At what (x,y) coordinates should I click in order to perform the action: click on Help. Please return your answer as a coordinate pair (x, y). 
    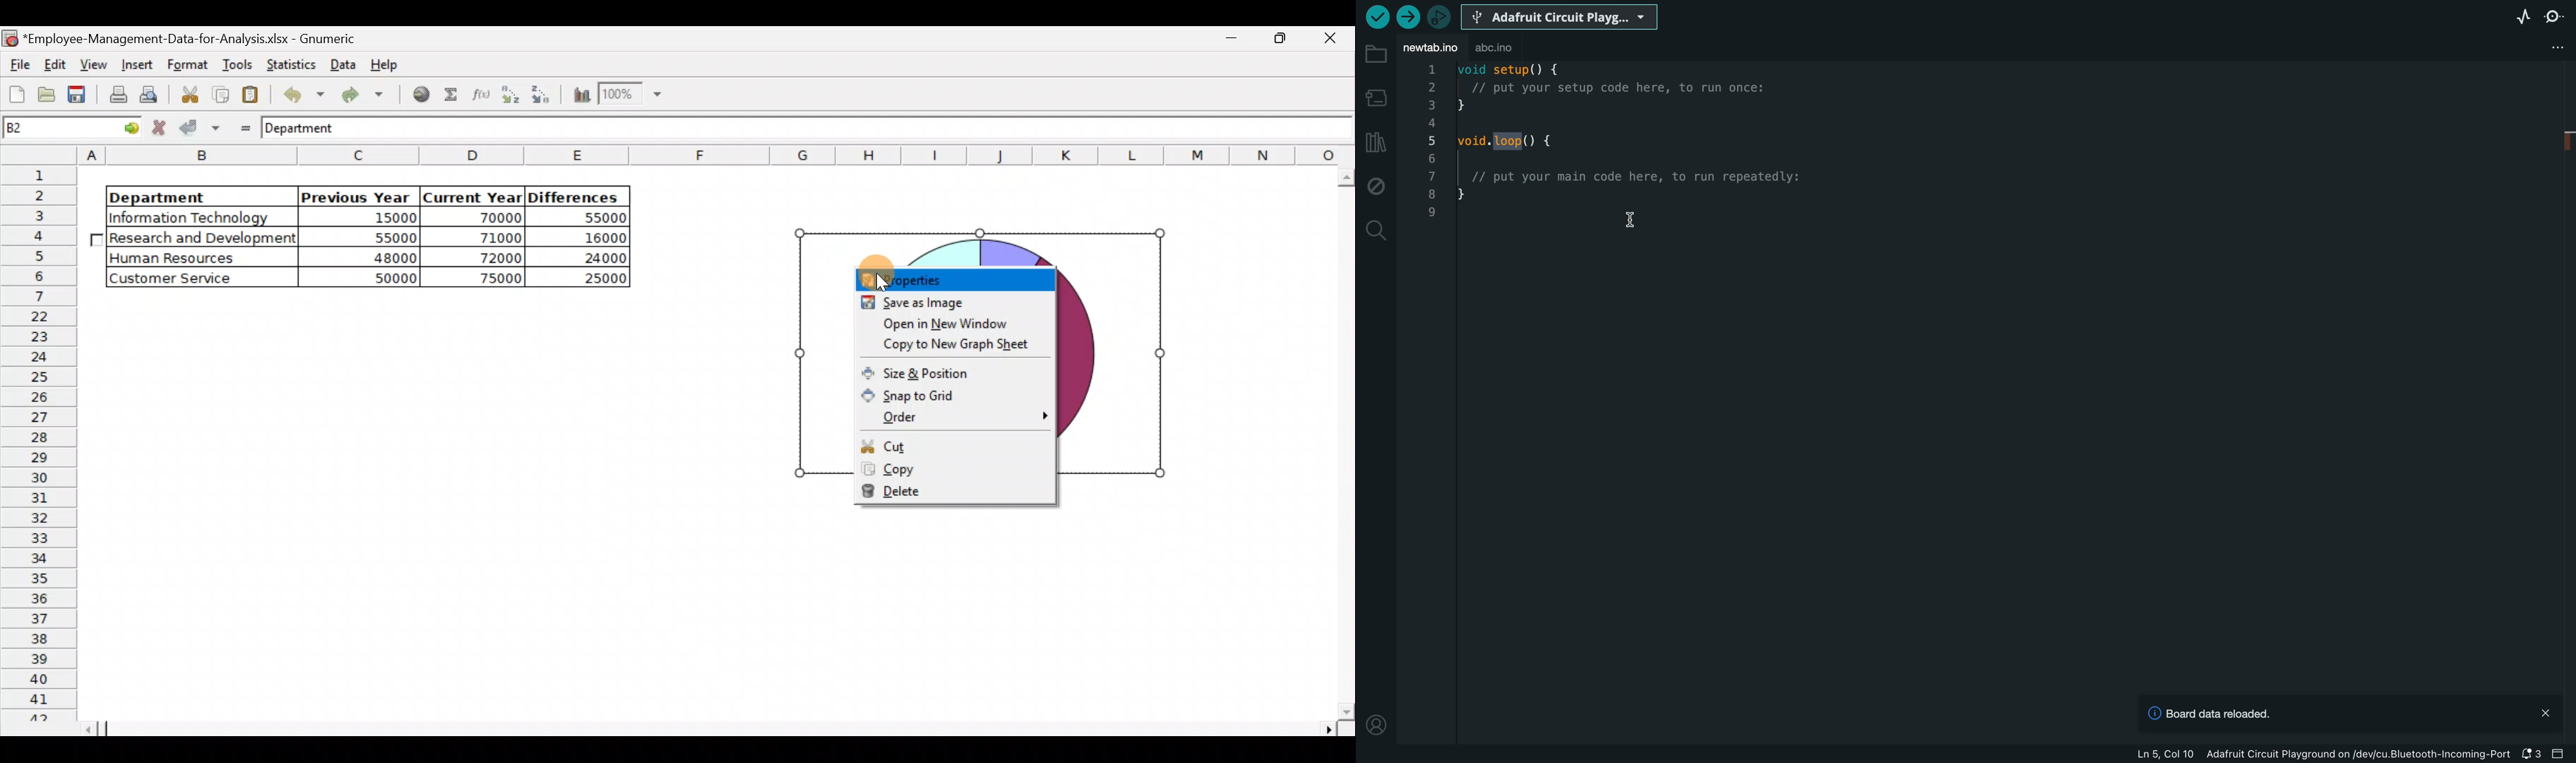
    Looking at the image, I should click on (387, 68).